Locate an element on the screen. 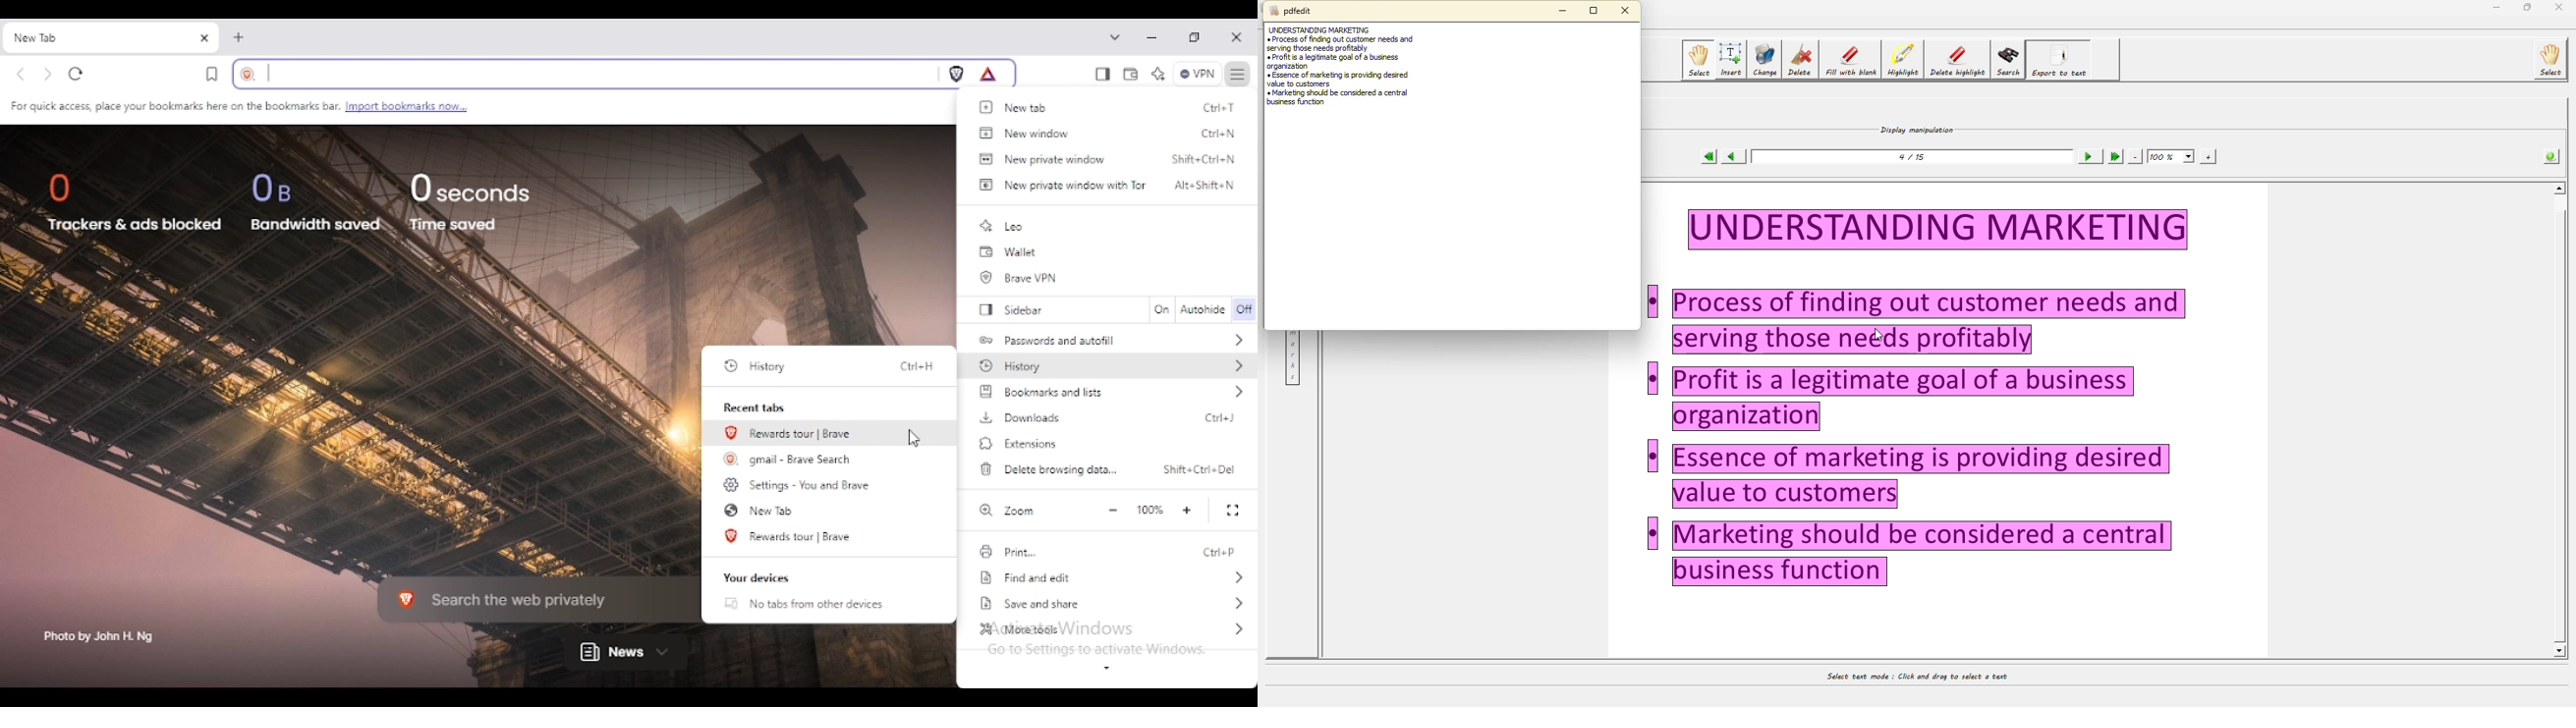  maximize is located at coordinates (1195, 38).